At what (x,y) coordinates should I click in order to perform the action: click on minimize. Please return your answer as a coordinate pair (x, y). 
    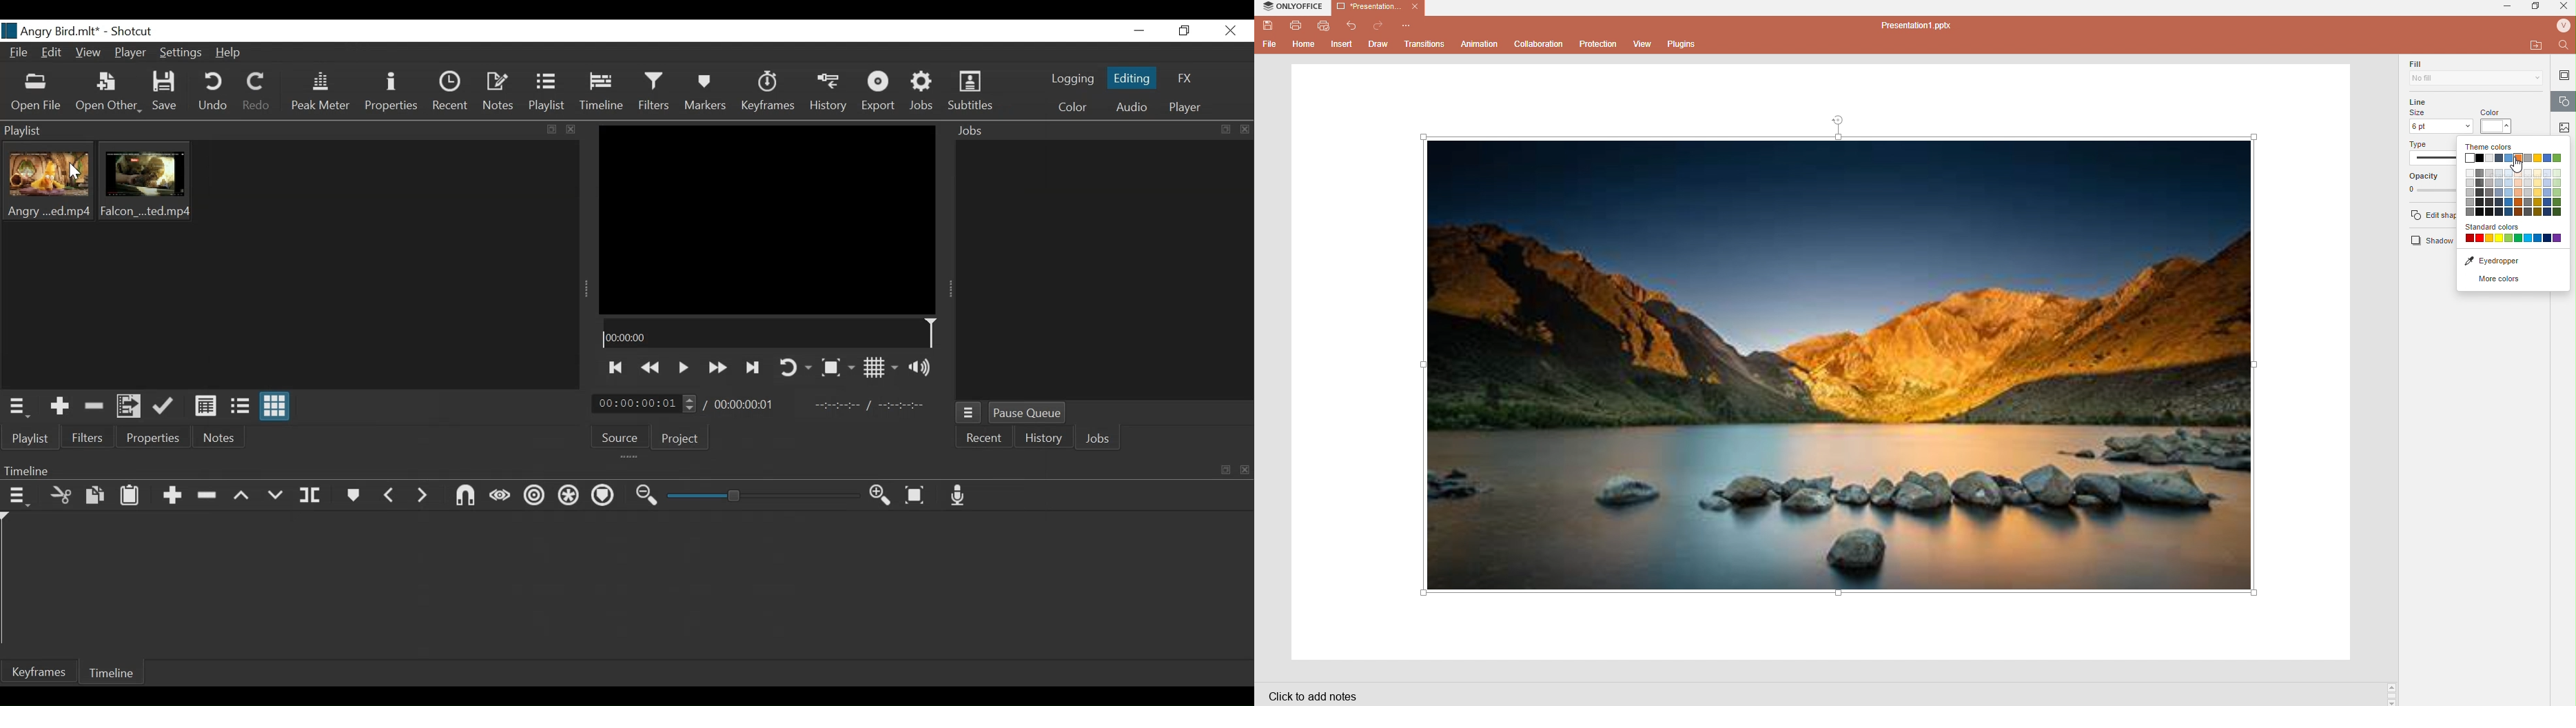
    Looking at the image, I should click on (2510, 6).